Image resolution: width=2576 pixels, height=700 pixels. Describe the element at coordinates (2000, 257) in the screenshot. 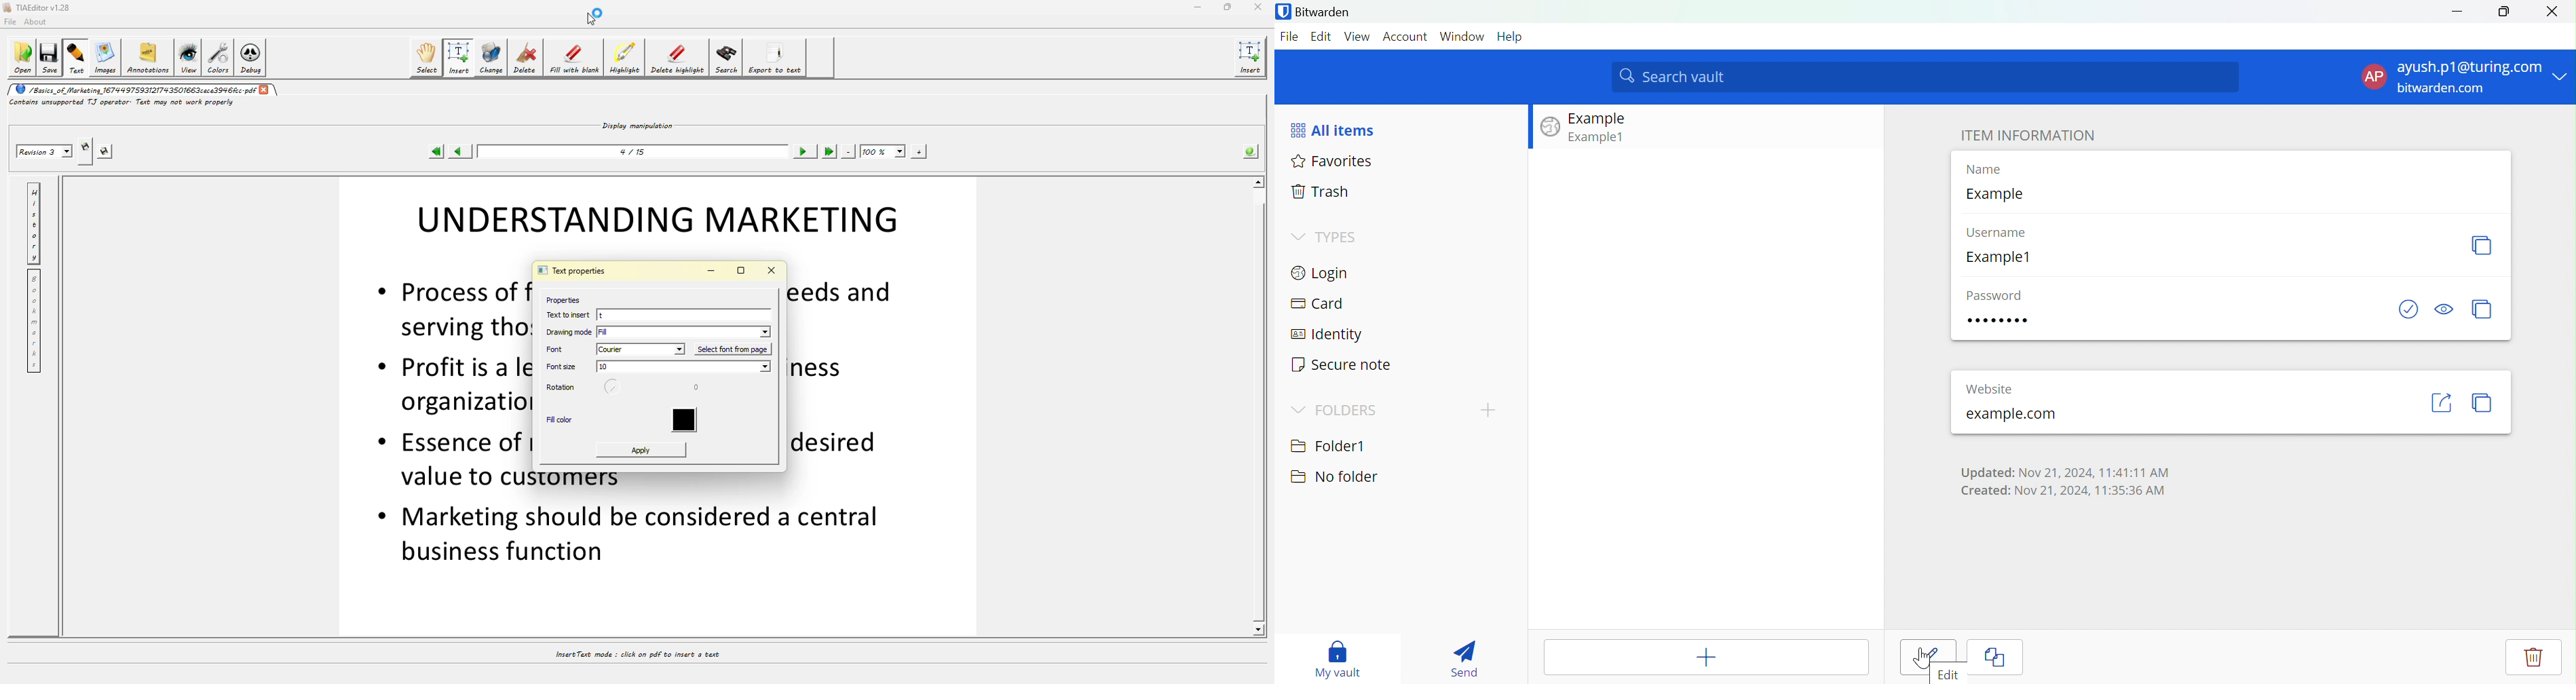

I see `Example1` at that location.